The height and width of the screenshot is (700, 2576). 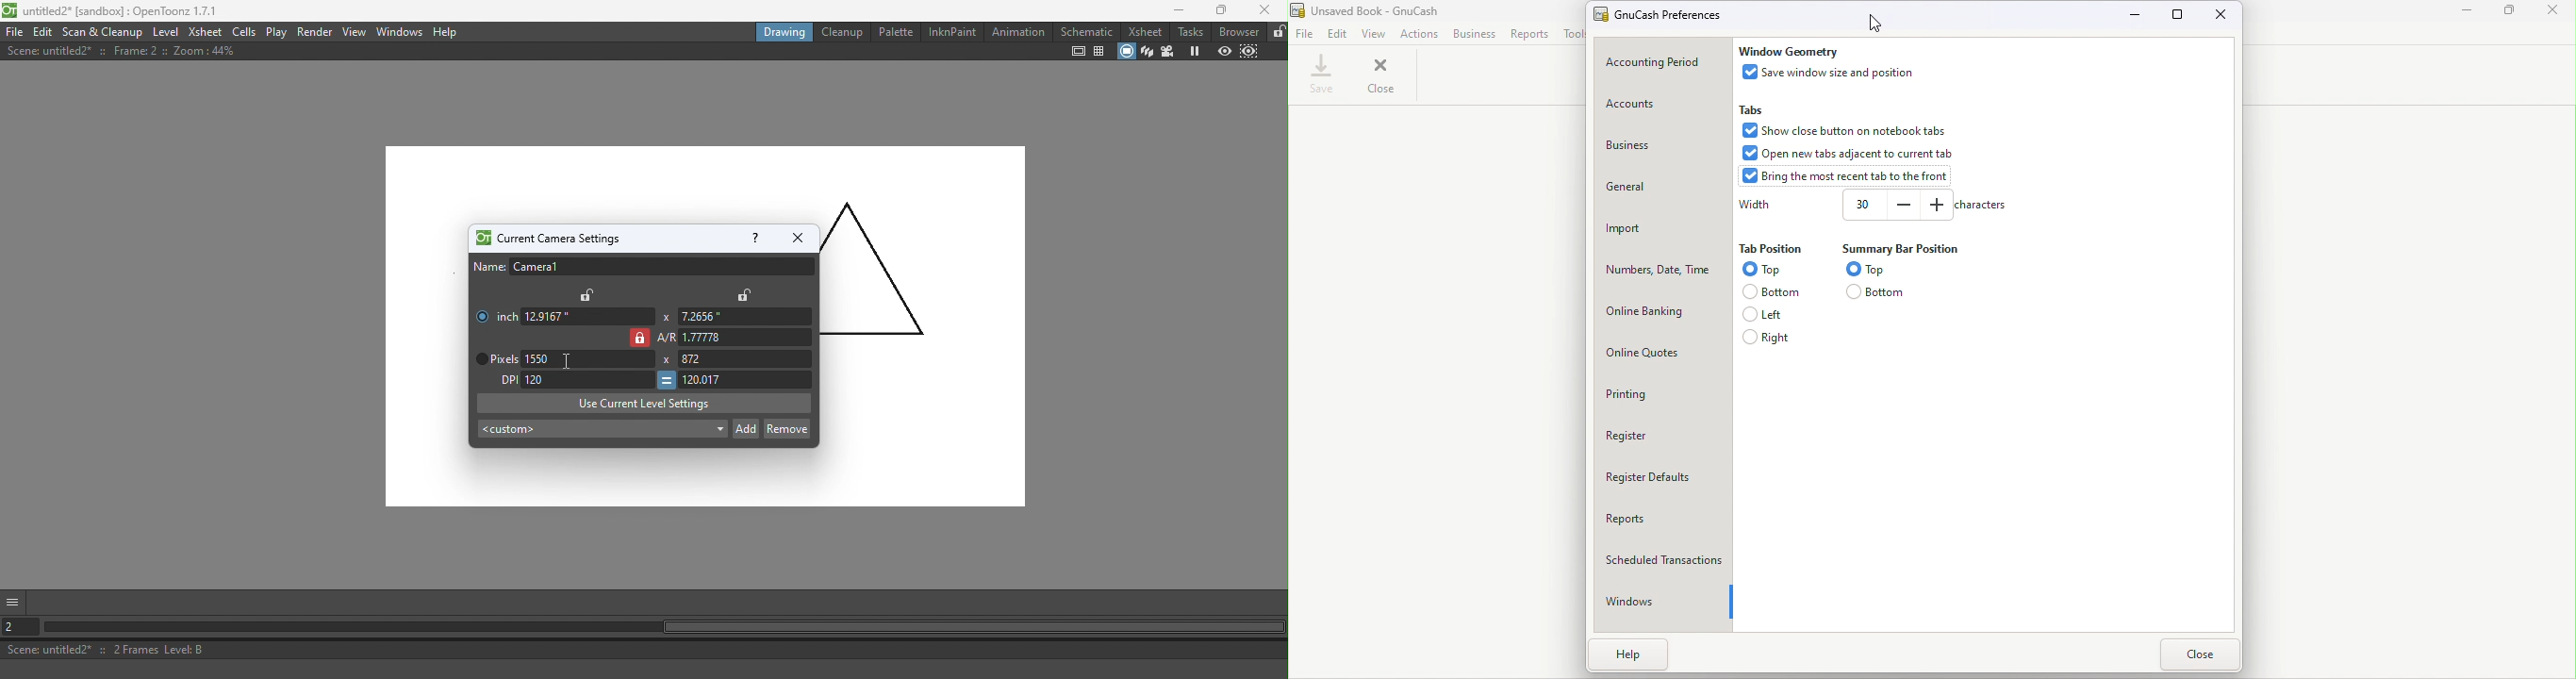 I want to click on Edit, so click(x=42, y=32).